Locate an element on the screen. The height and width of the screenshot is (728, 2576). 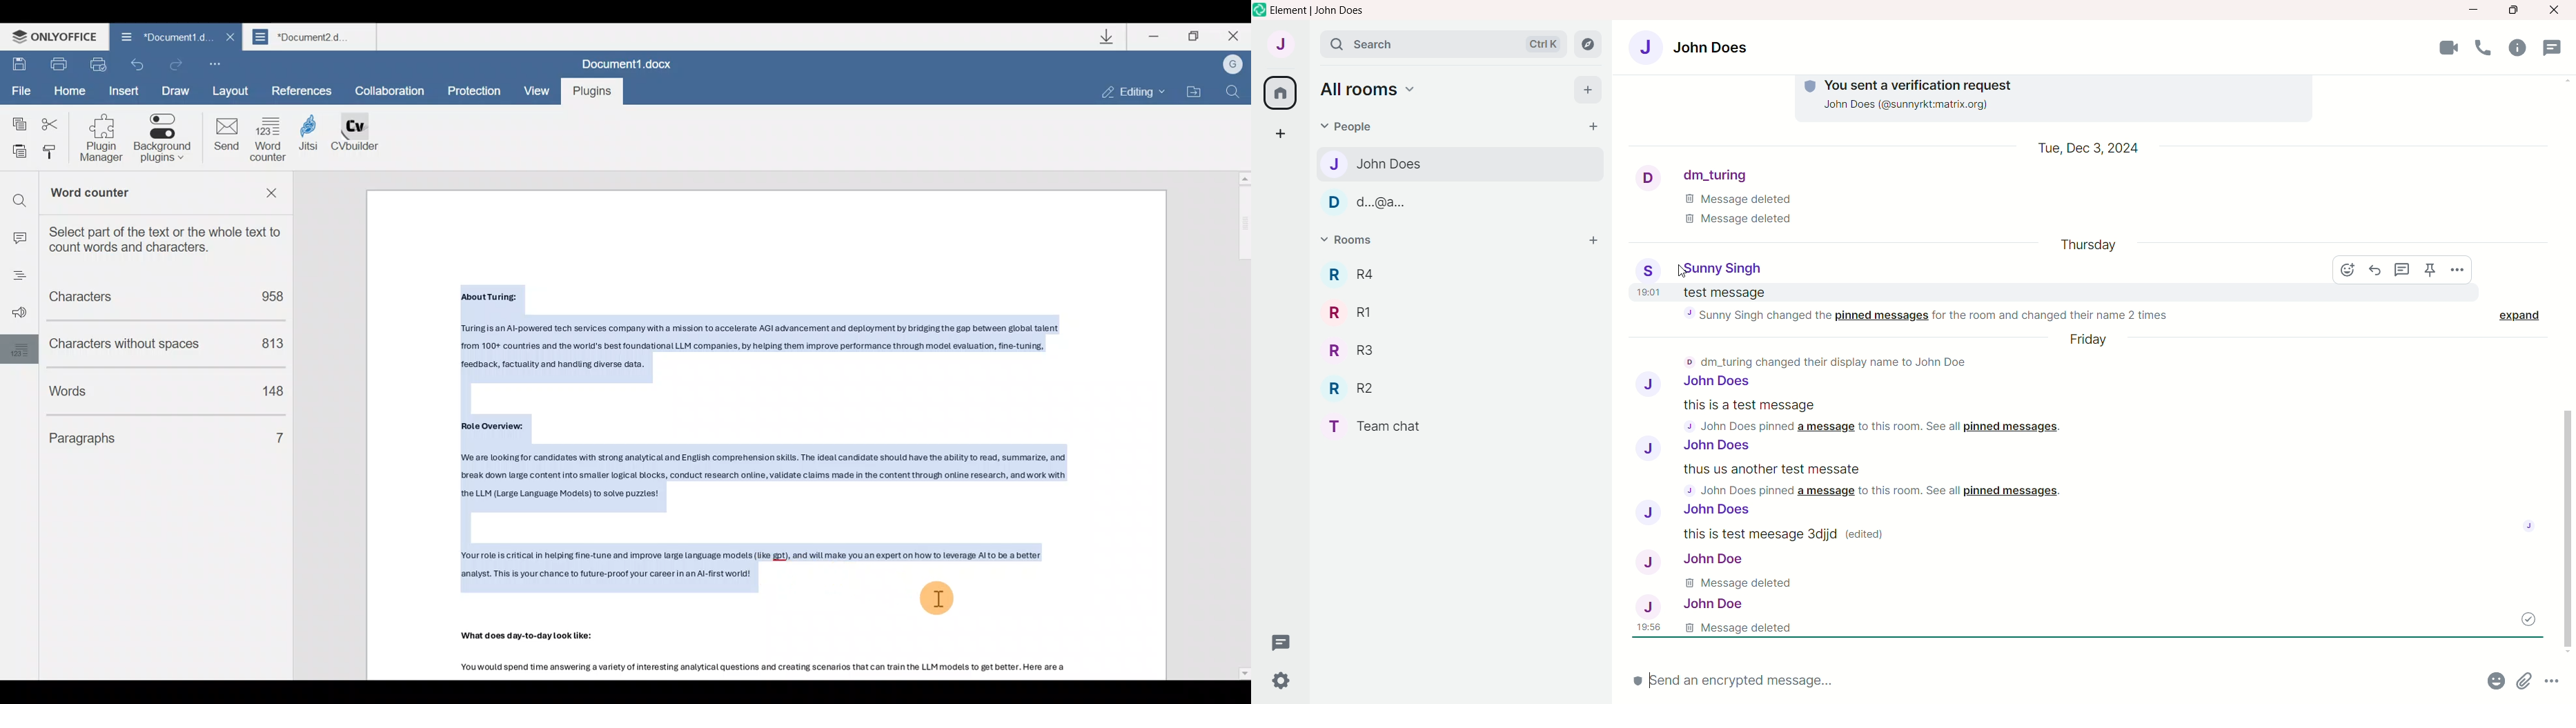
Select part of the text or the whole text to count words & characters is located at coordinates (173, 239).